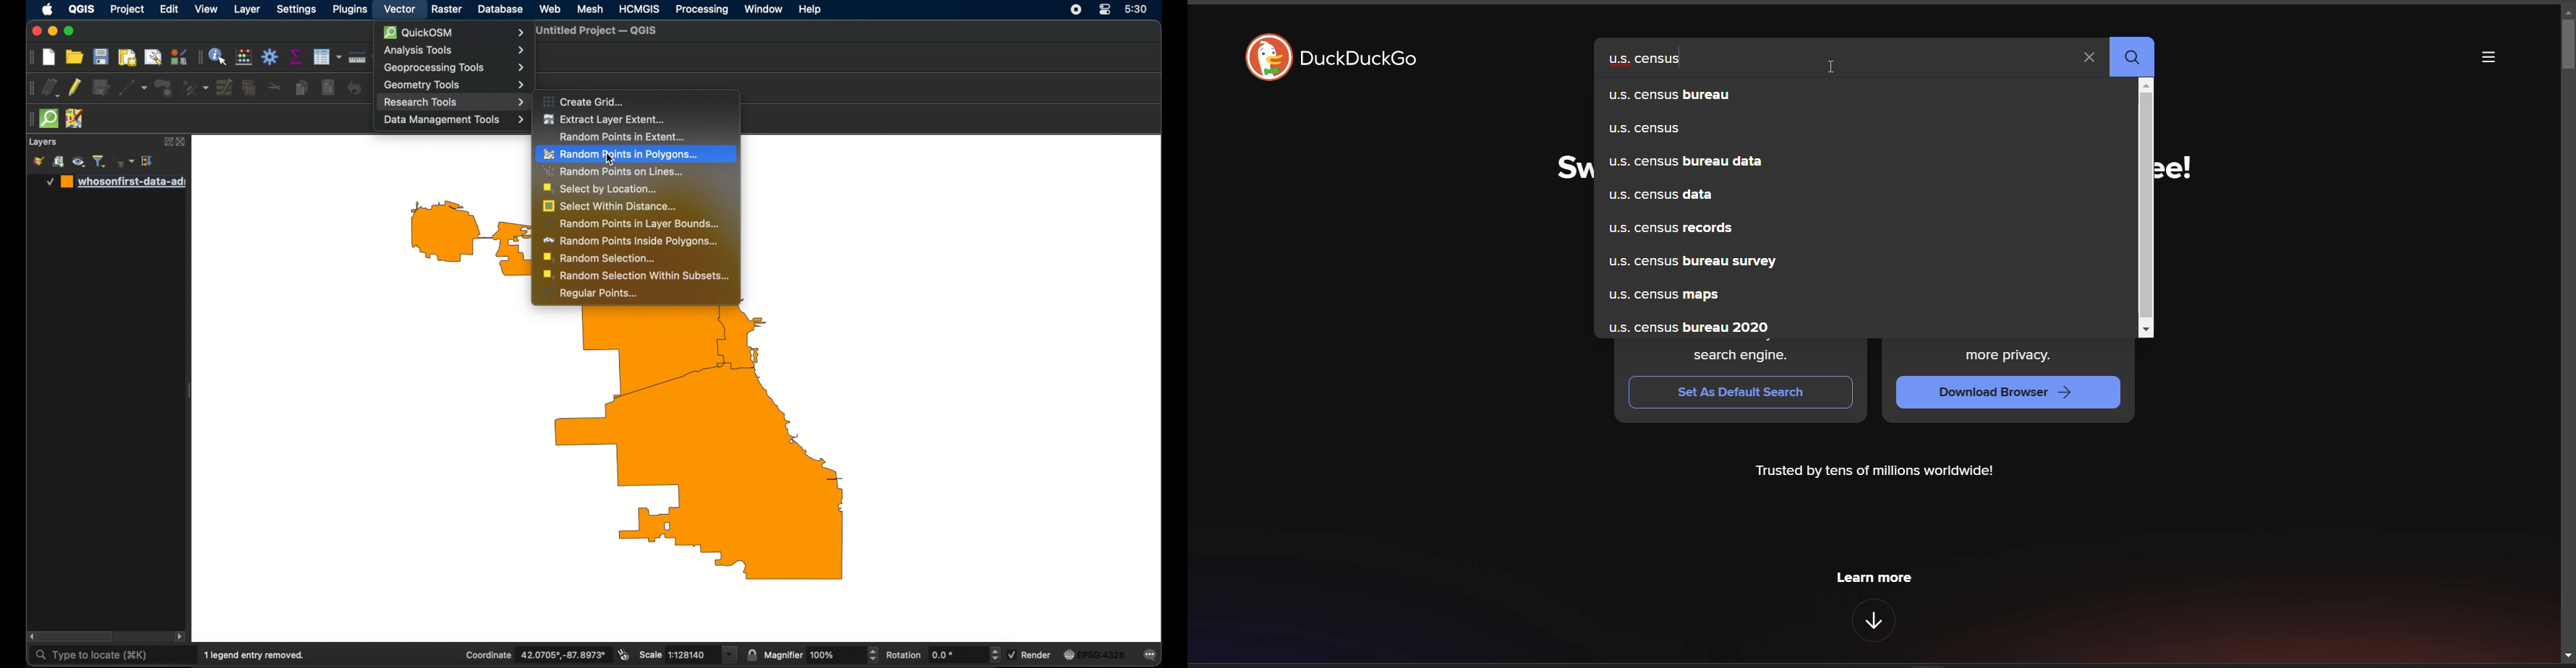 The height and width of the screenshot is (672, 2576). What do you see at coordinates (1842, 297) in the screenshot?
I see `u.s. census maps ` at bounding box center [1842, 297].